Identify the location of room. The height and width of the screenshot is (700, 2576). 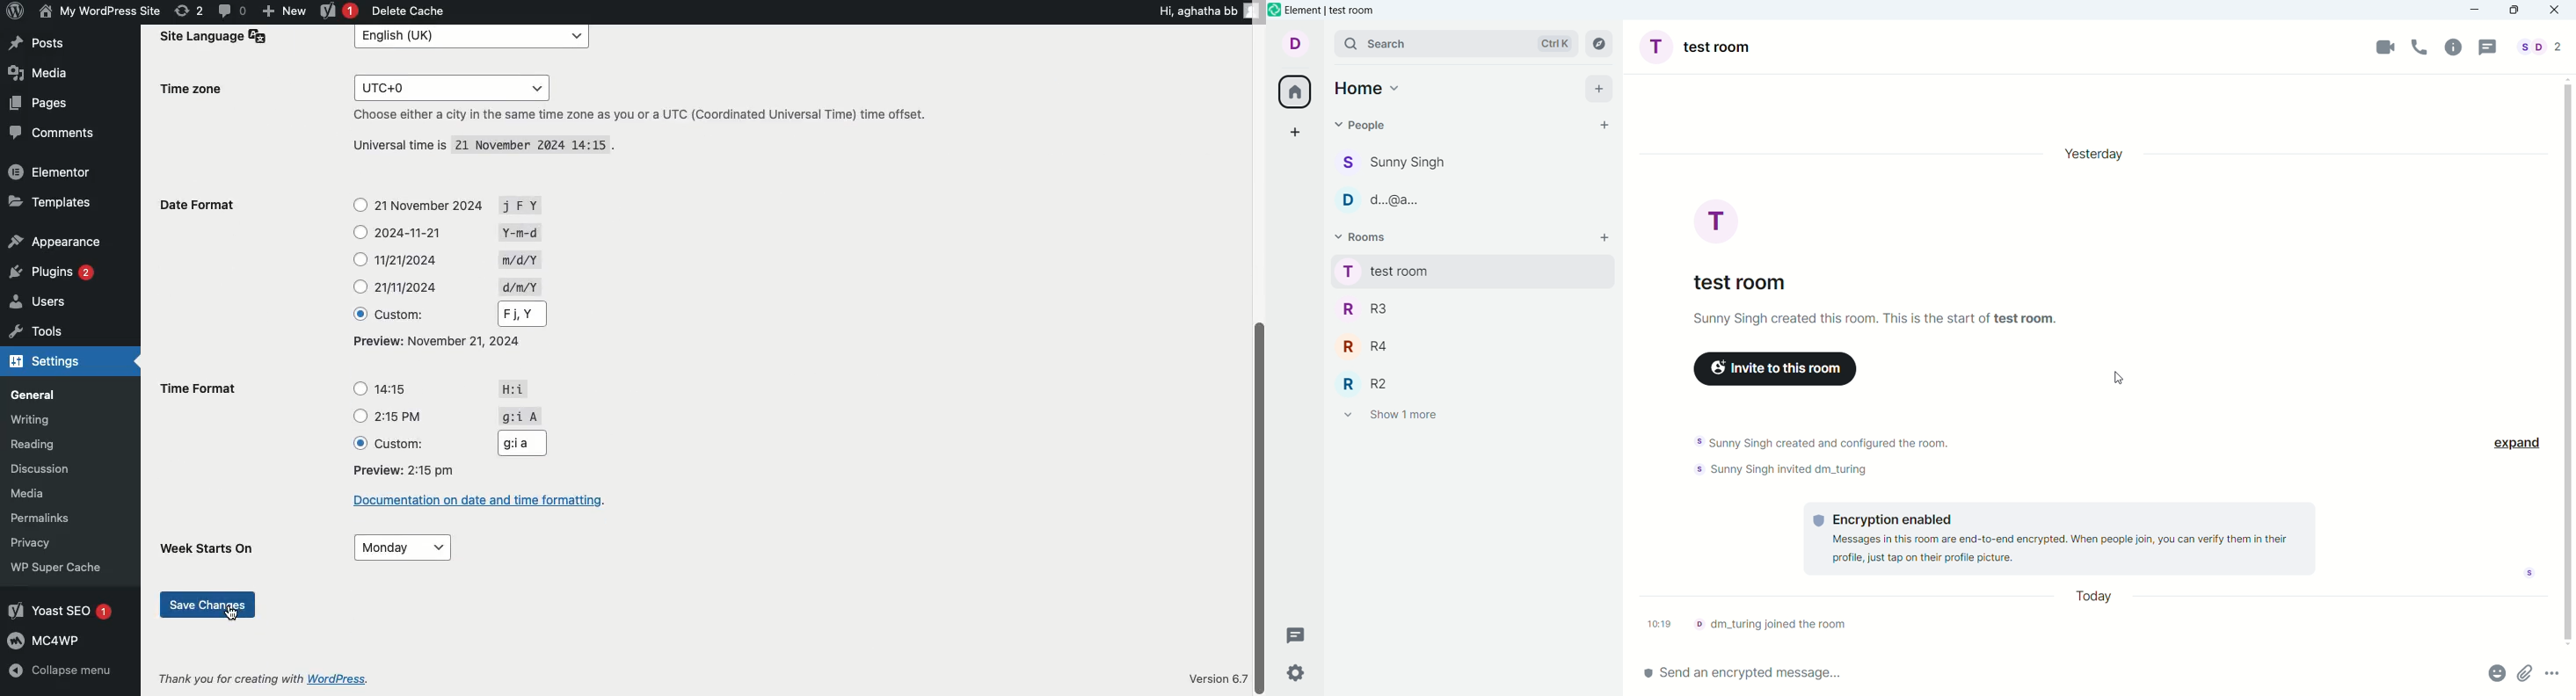
(1702, 47).